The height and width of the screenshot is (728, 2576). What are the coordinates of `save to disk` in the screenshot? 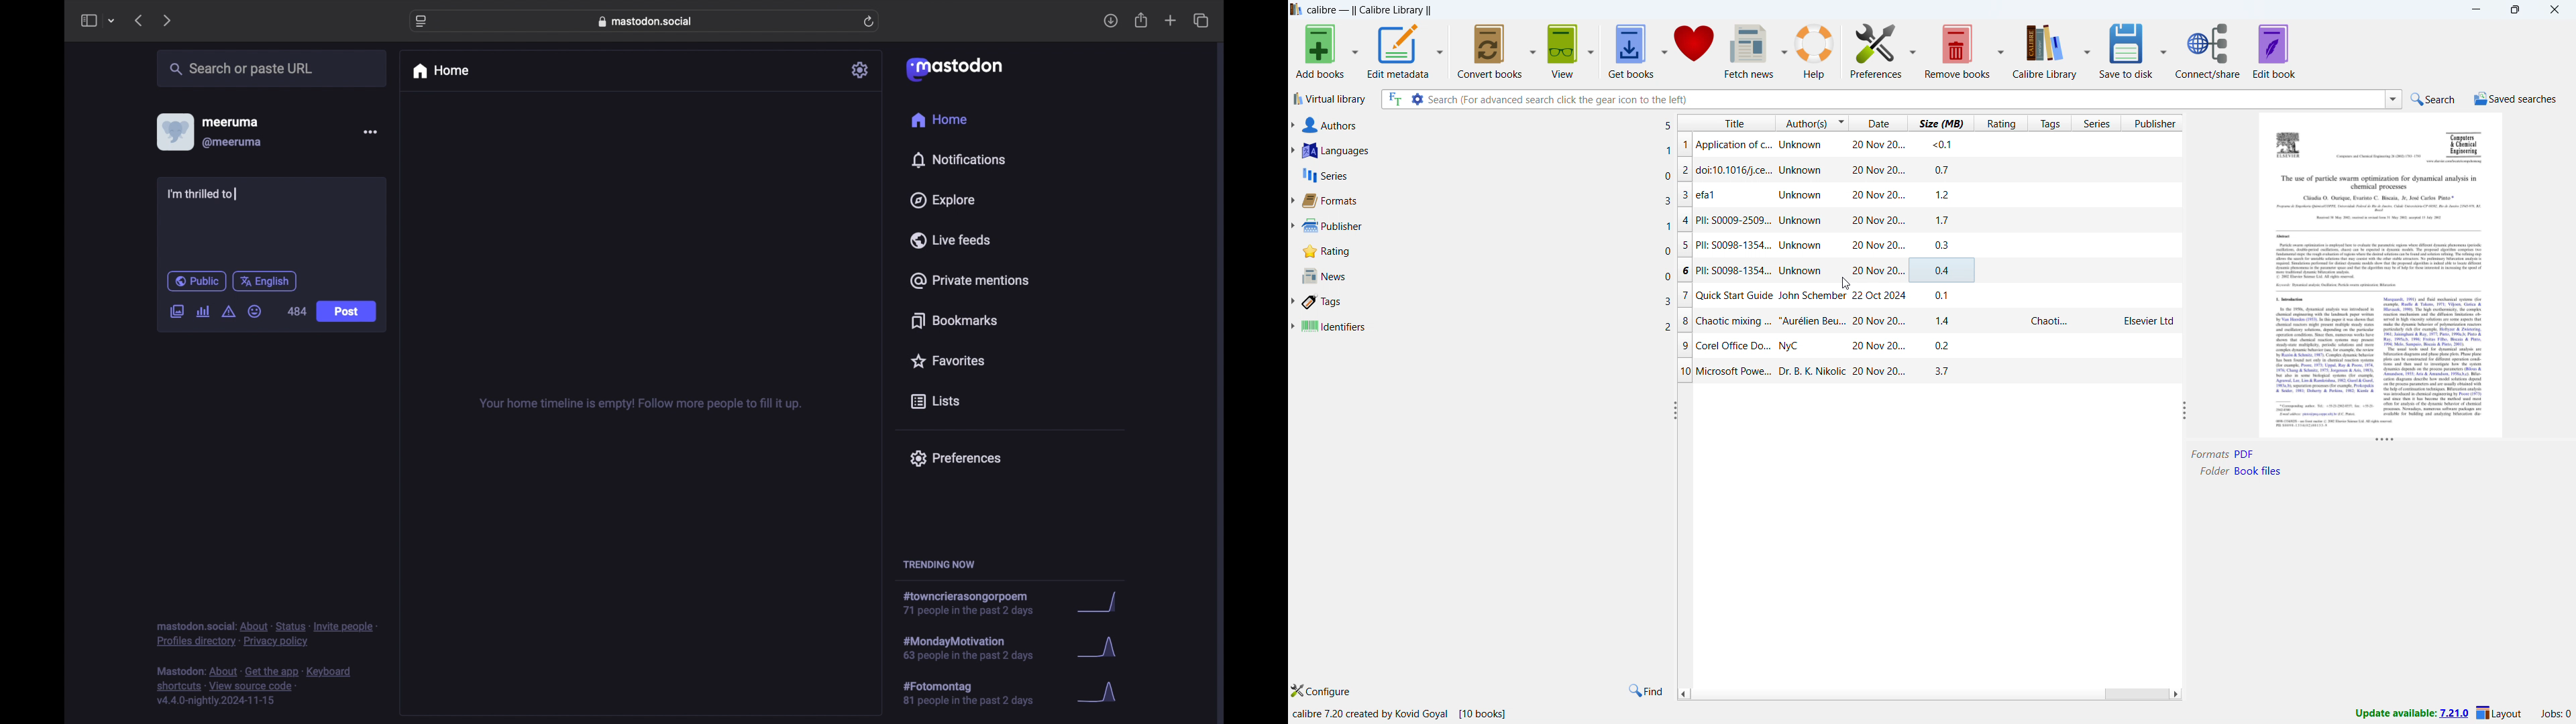 It's located at (2127, 50).